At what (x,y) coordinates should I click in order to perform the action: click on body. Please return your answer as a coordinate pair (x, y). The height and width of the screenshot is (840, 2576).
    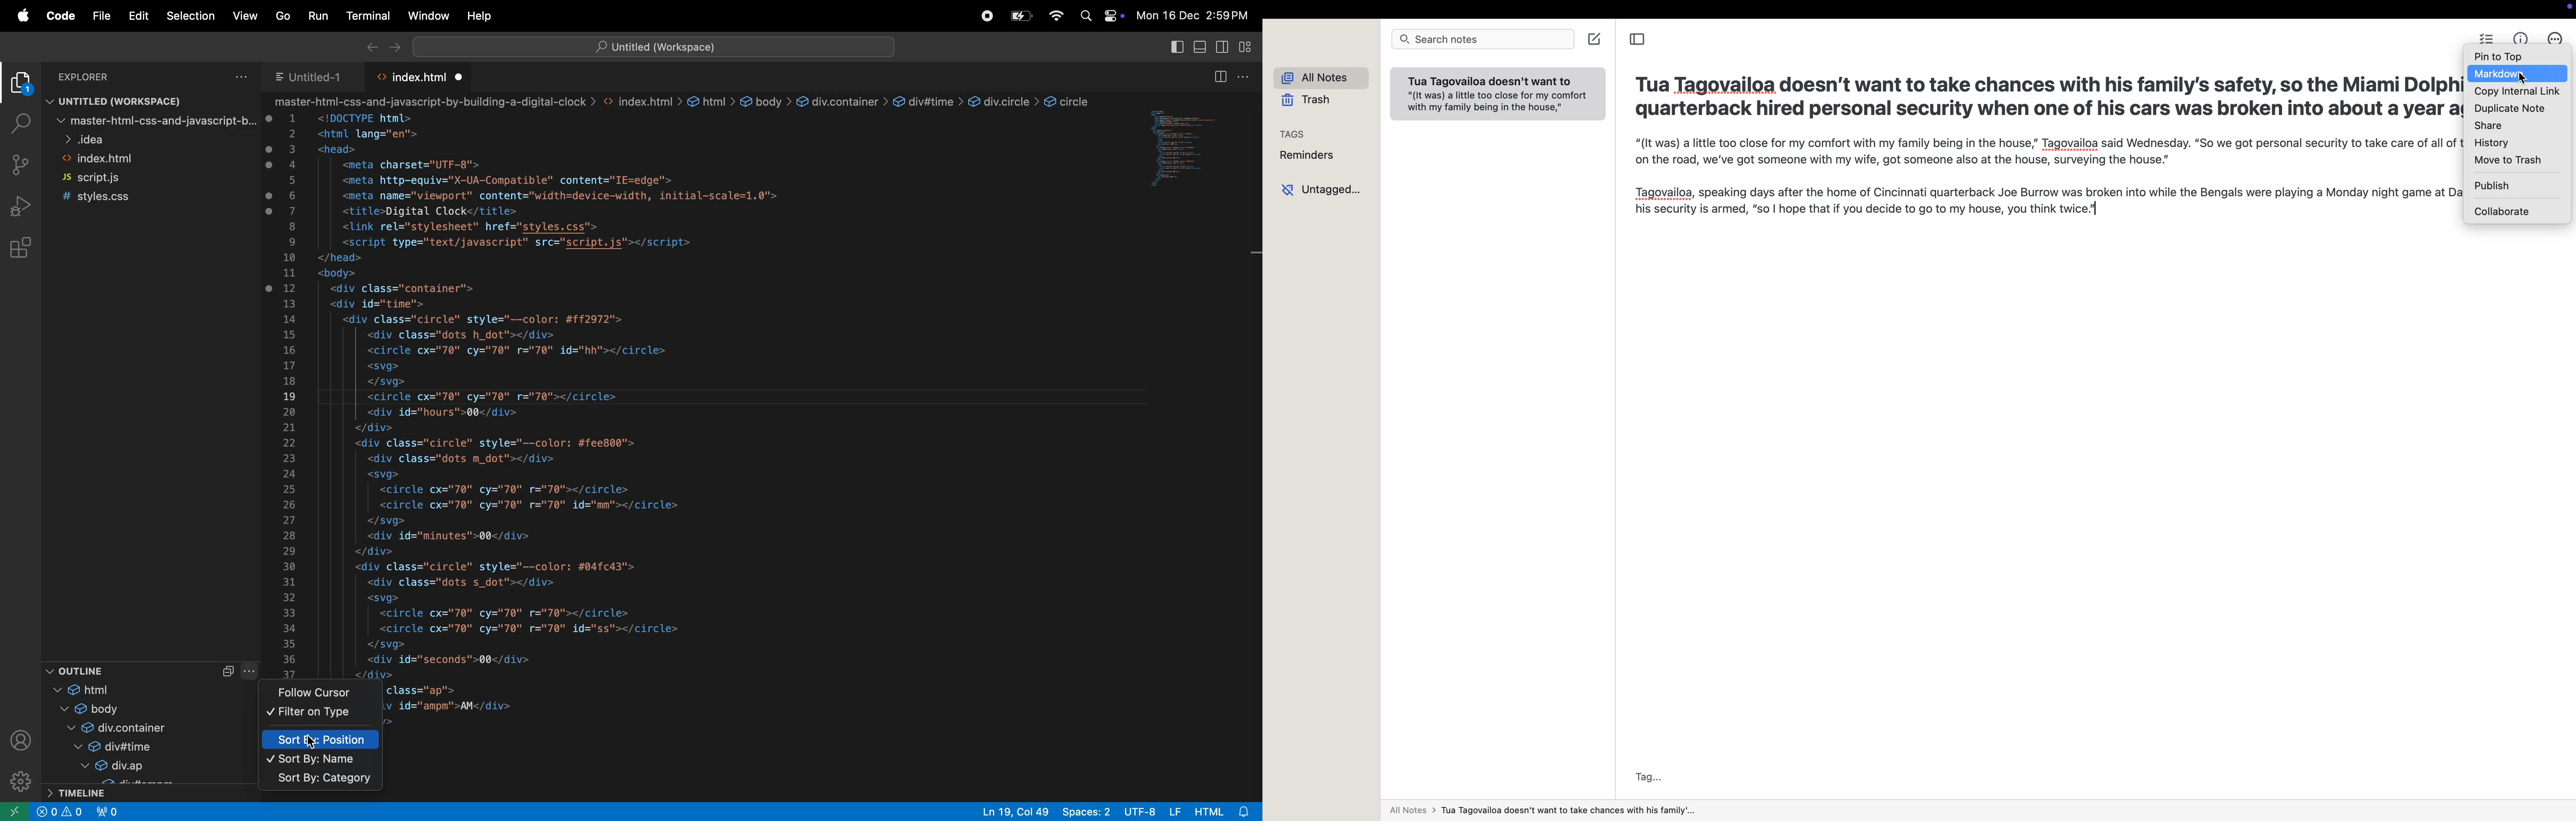
    Looking at the image, I should click on (136, 708).